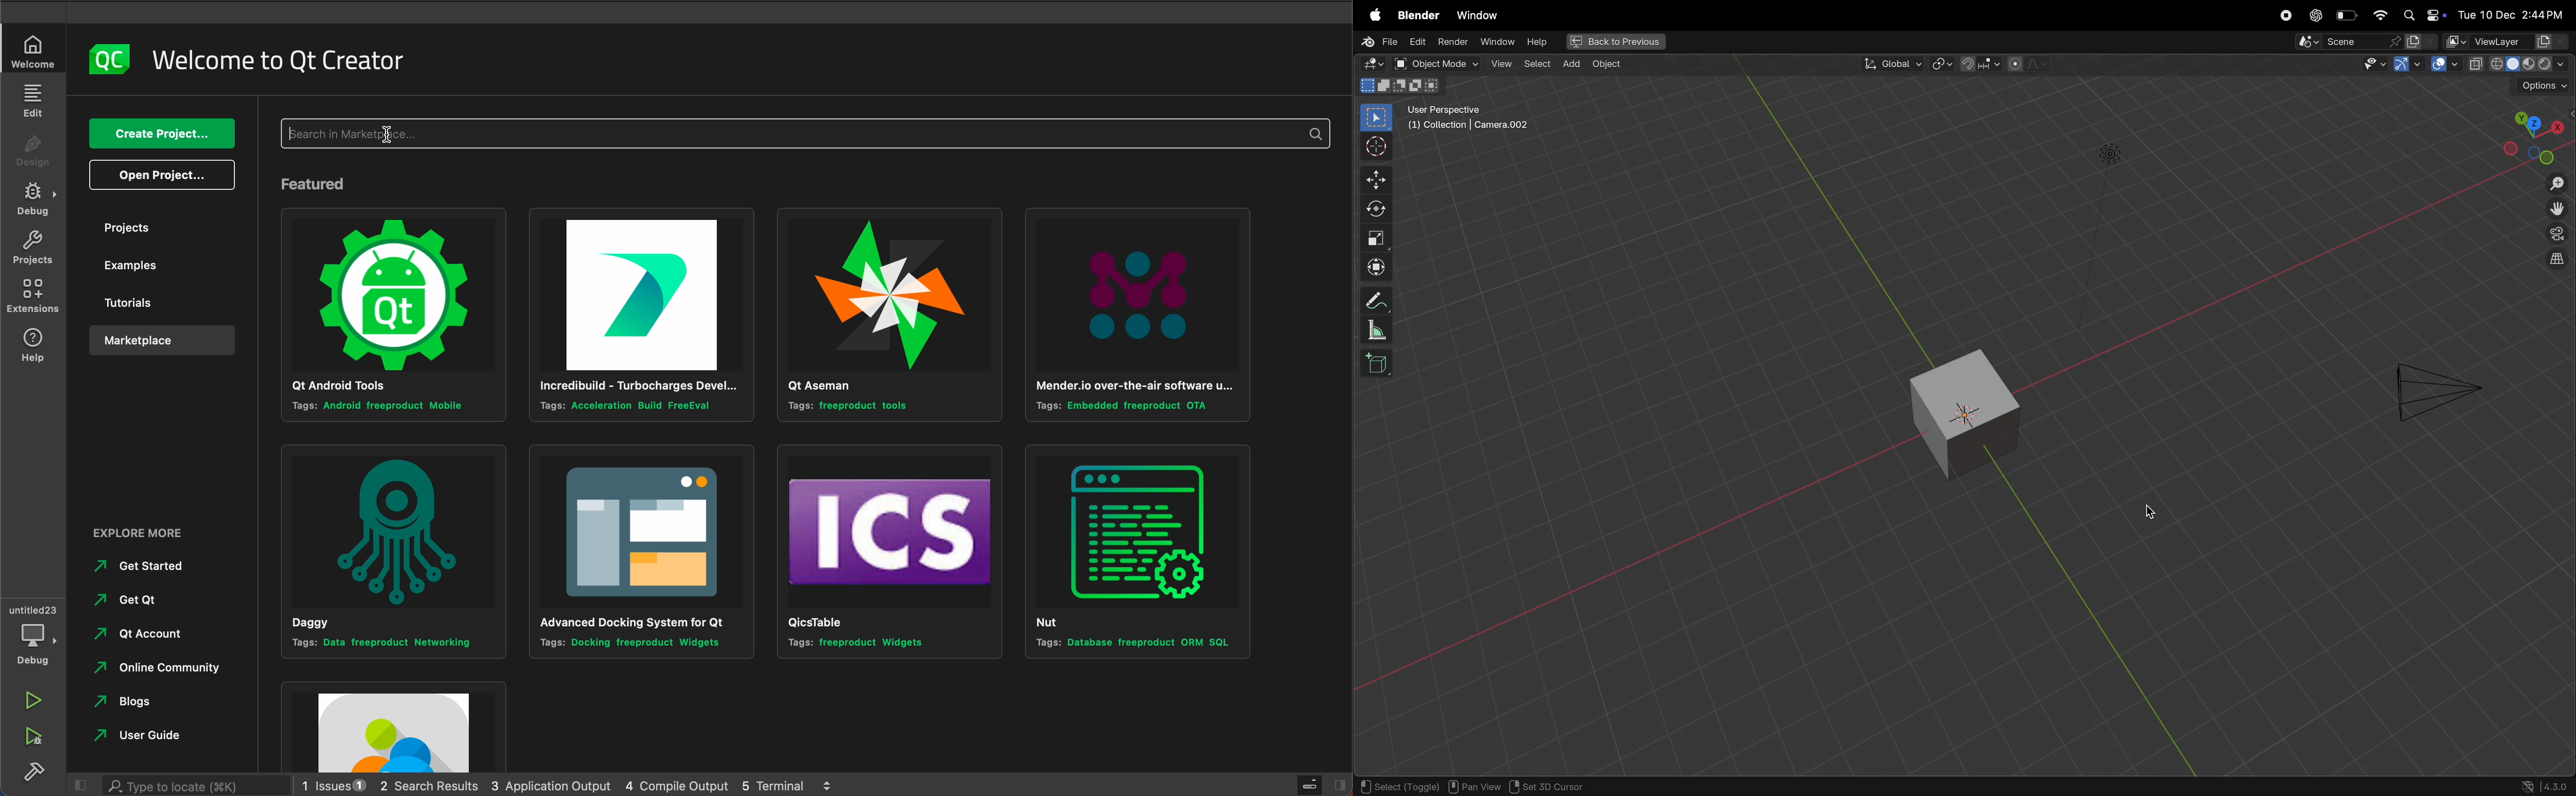 This screenshot has width=2576, height=812. Describe the element at coordinates (2029, 65) in the screenshot. I see `proportional editing objects` at that location.